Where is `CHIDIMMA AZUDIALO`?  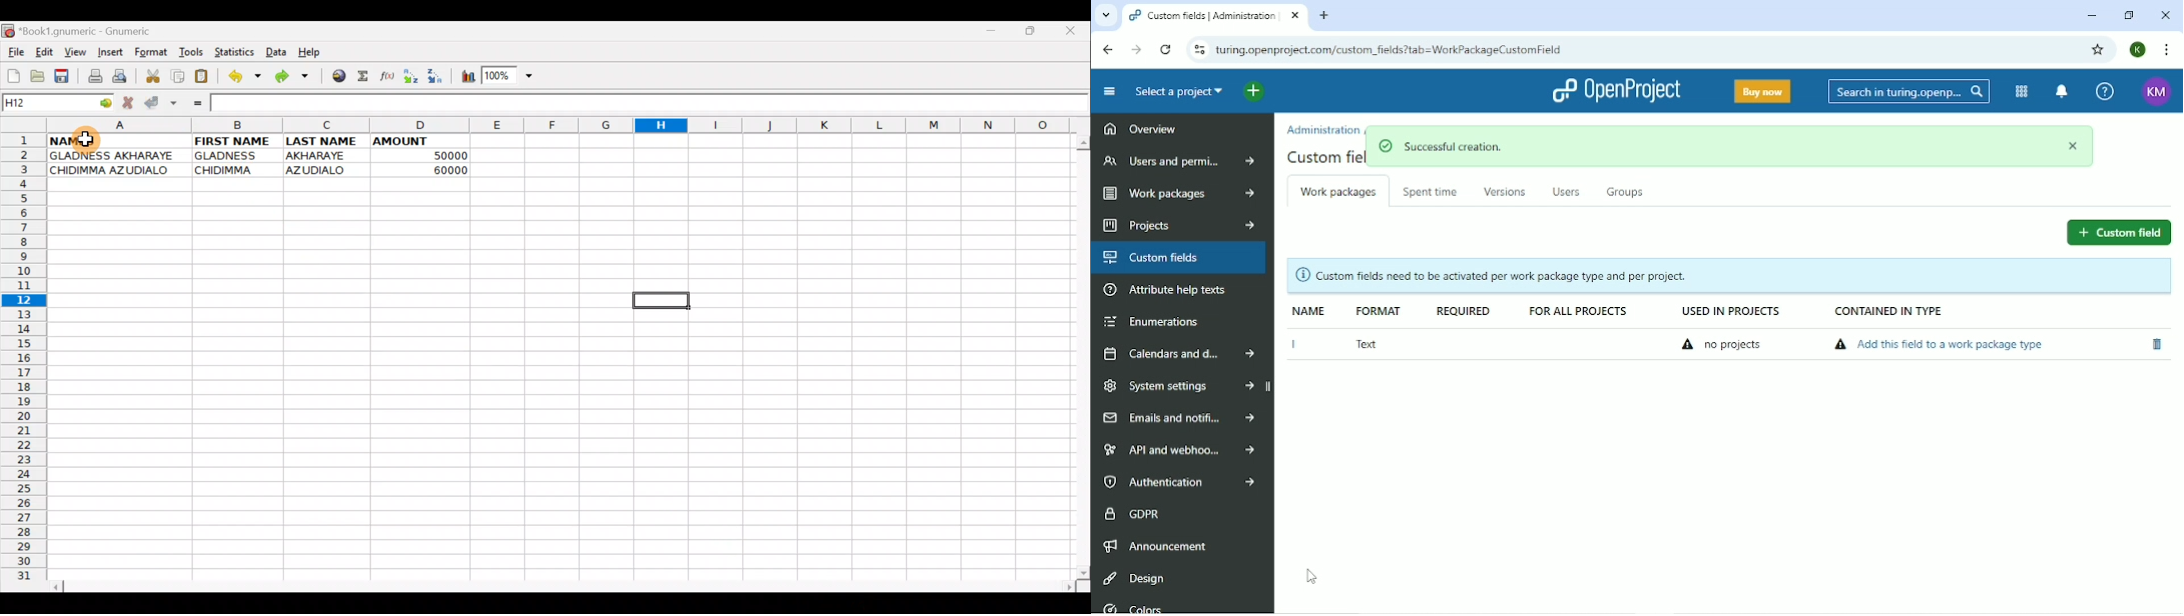 CHIDIMMA AZUDIALO is located at coordinates (115, 172).